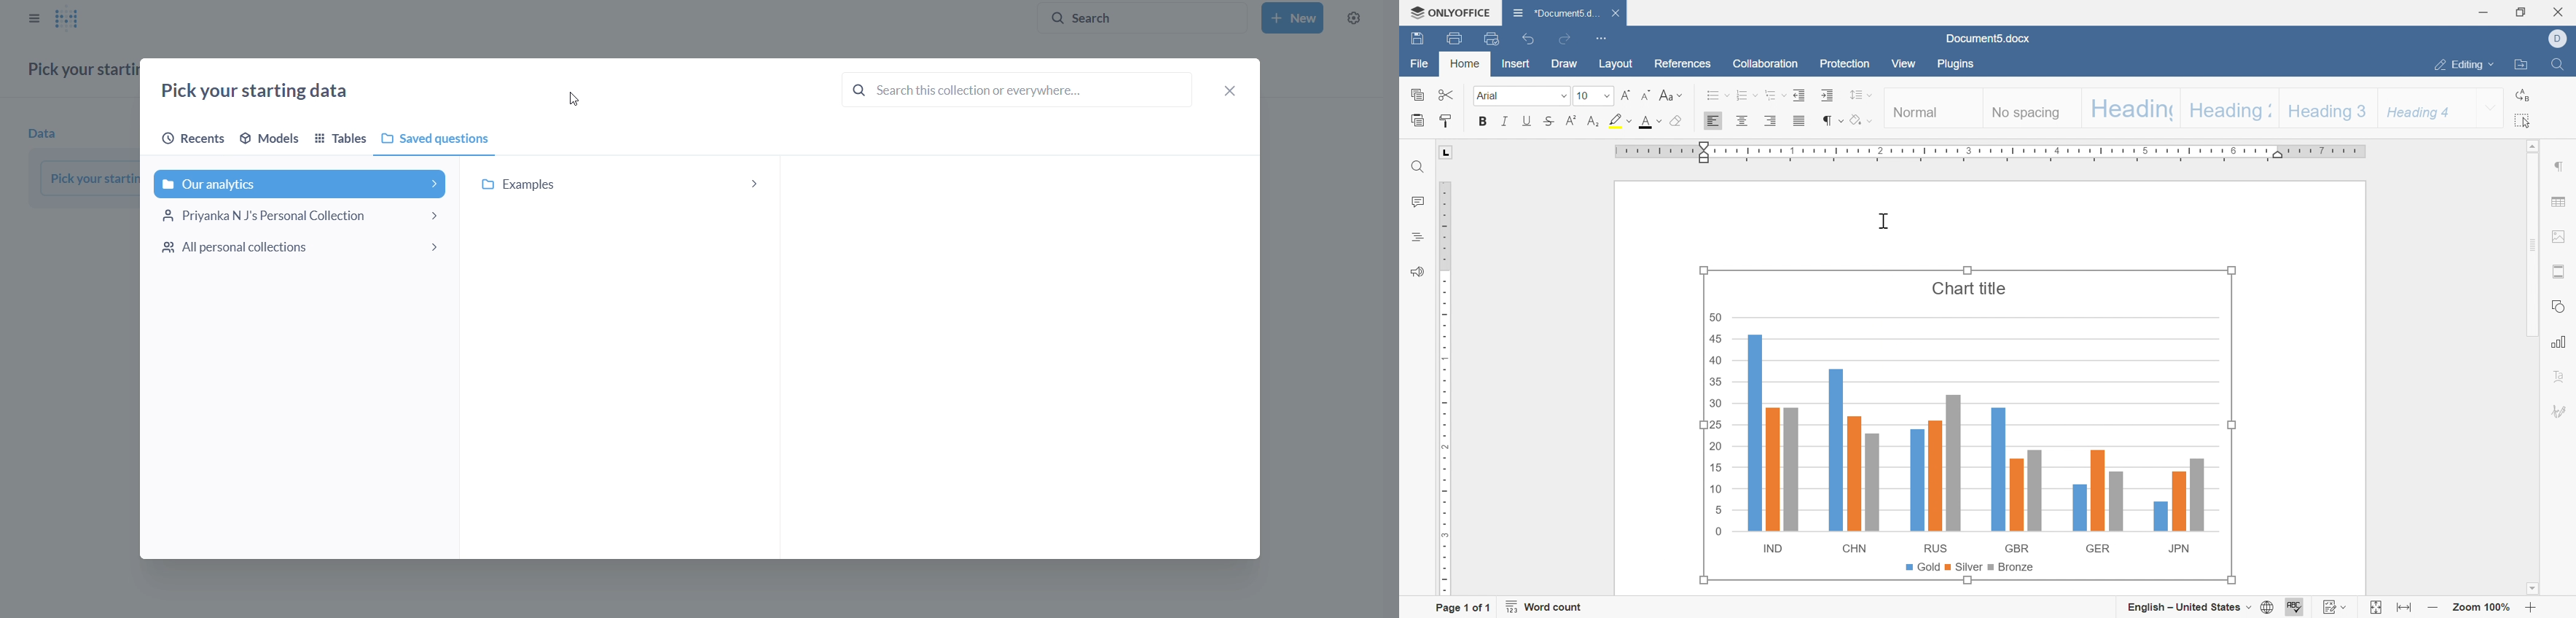 This screenshot has width=2576, height=644. Describe the element at coordinates (1417, 120) in the screenshot. I see `paste` at that location.